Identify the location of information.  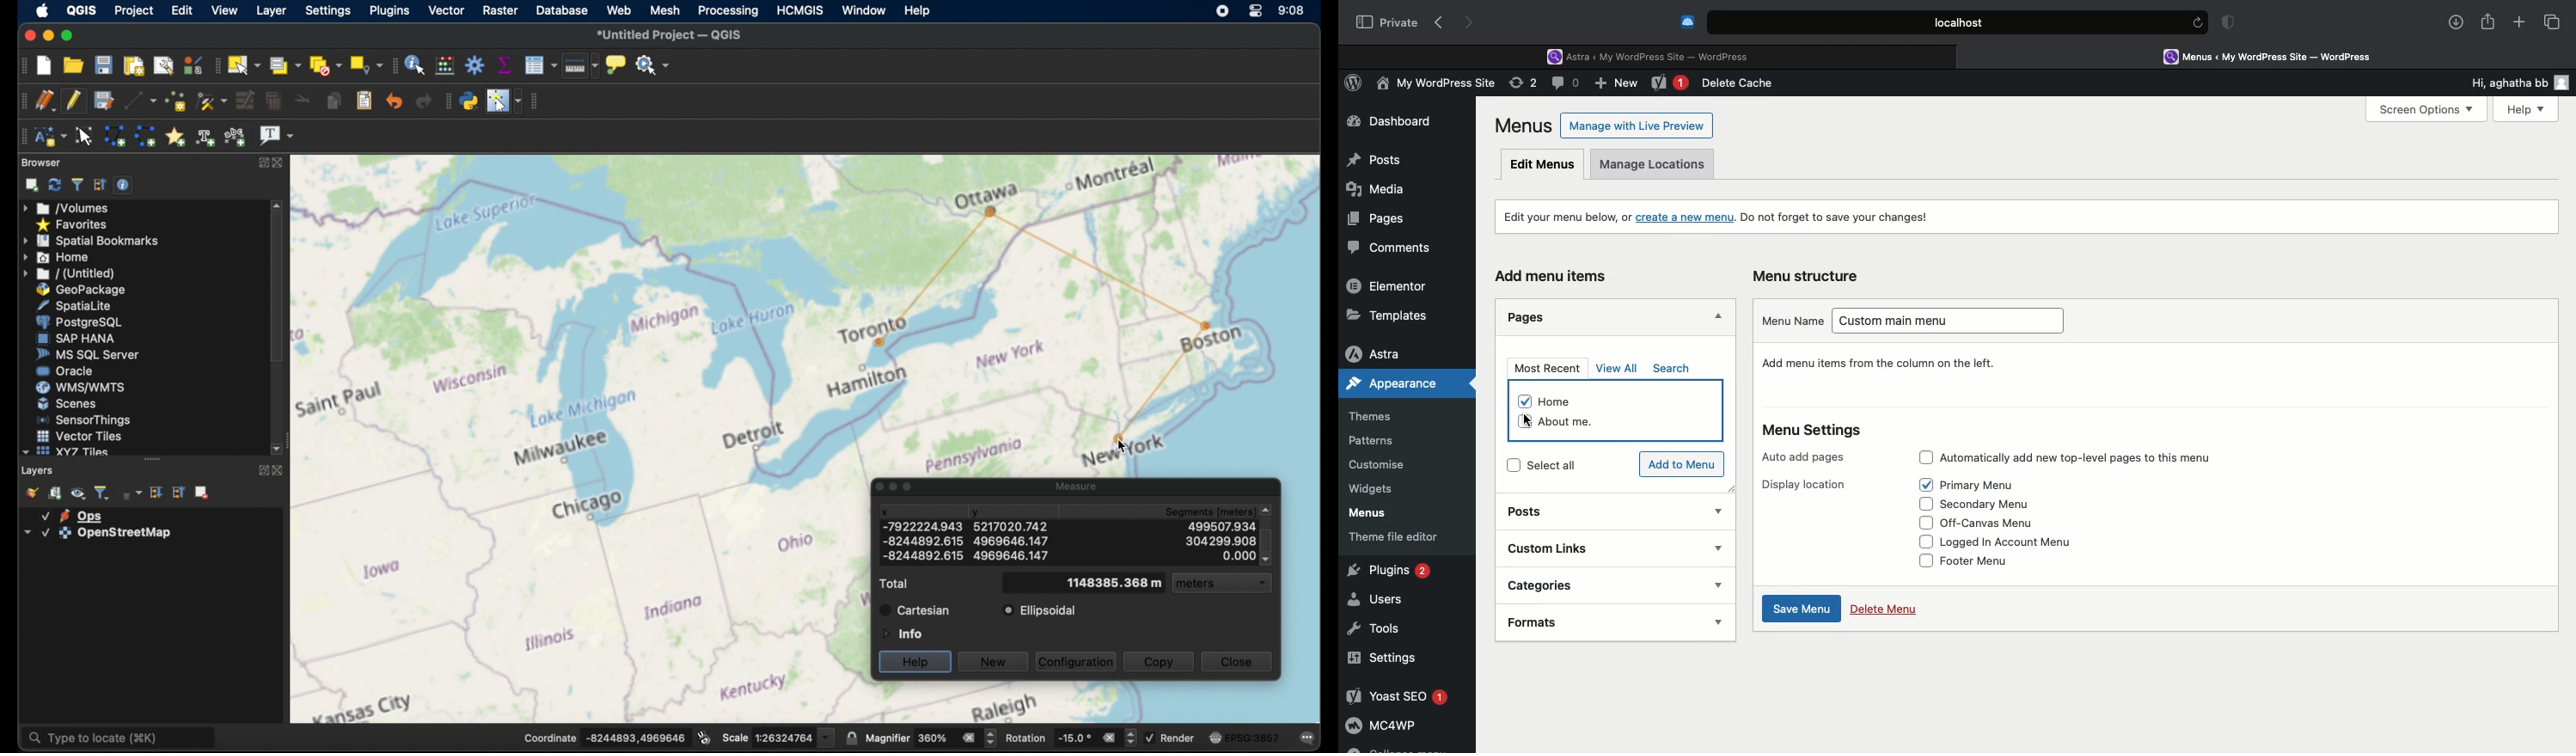
(901, 632).